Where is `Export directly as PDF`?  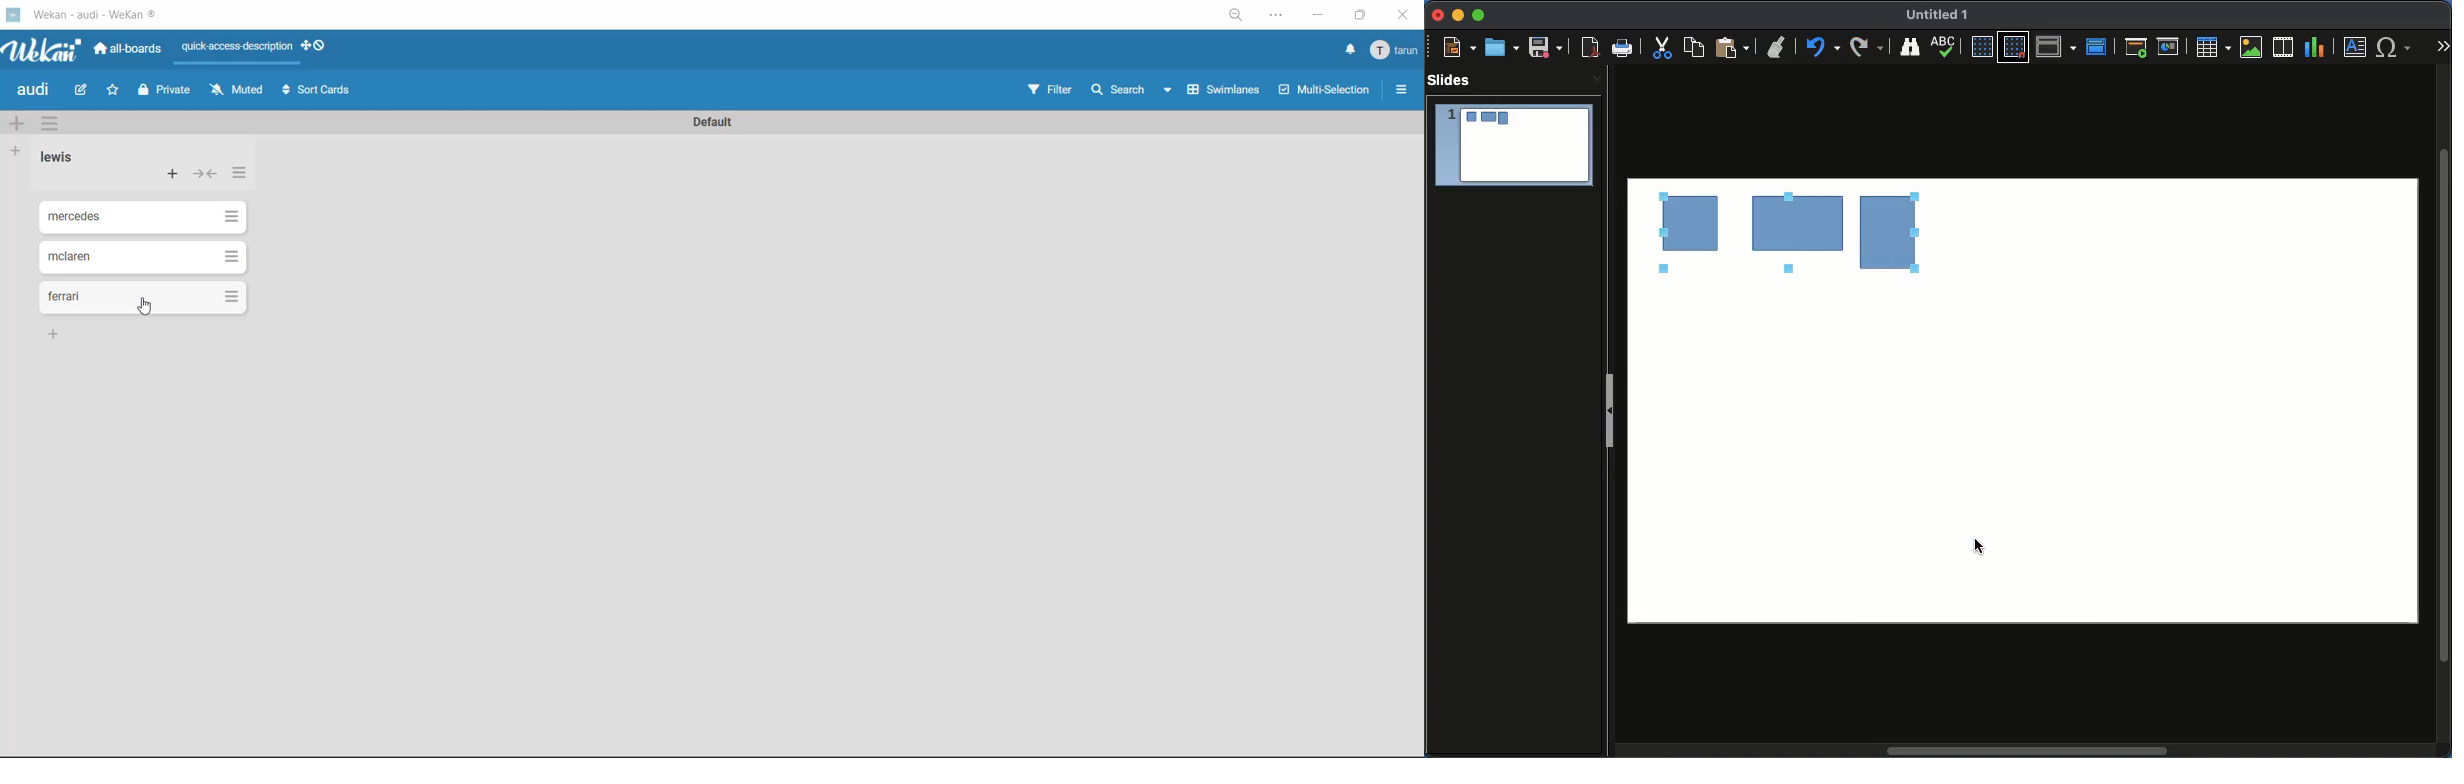
Export directly as PDF is located at coordinates (1587, 48).